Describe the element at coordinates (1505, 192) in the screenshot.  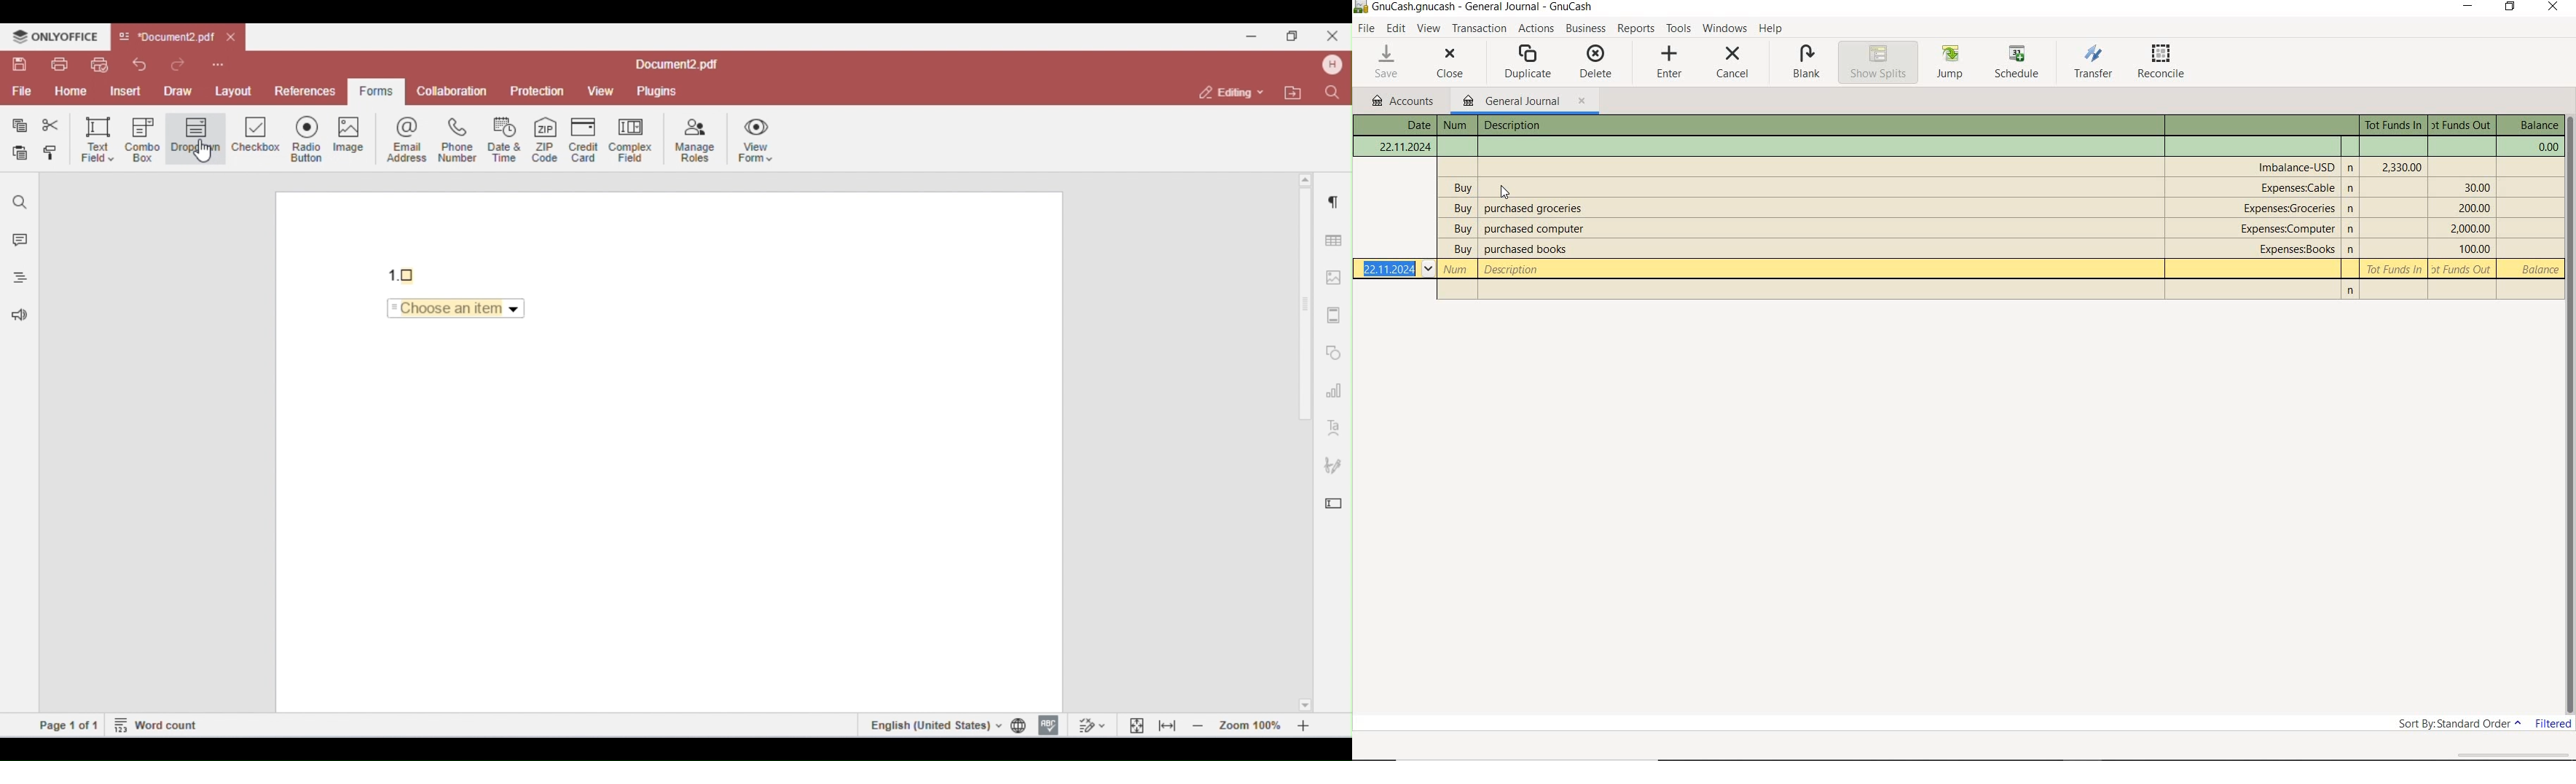
I see `Cursor` at that location.